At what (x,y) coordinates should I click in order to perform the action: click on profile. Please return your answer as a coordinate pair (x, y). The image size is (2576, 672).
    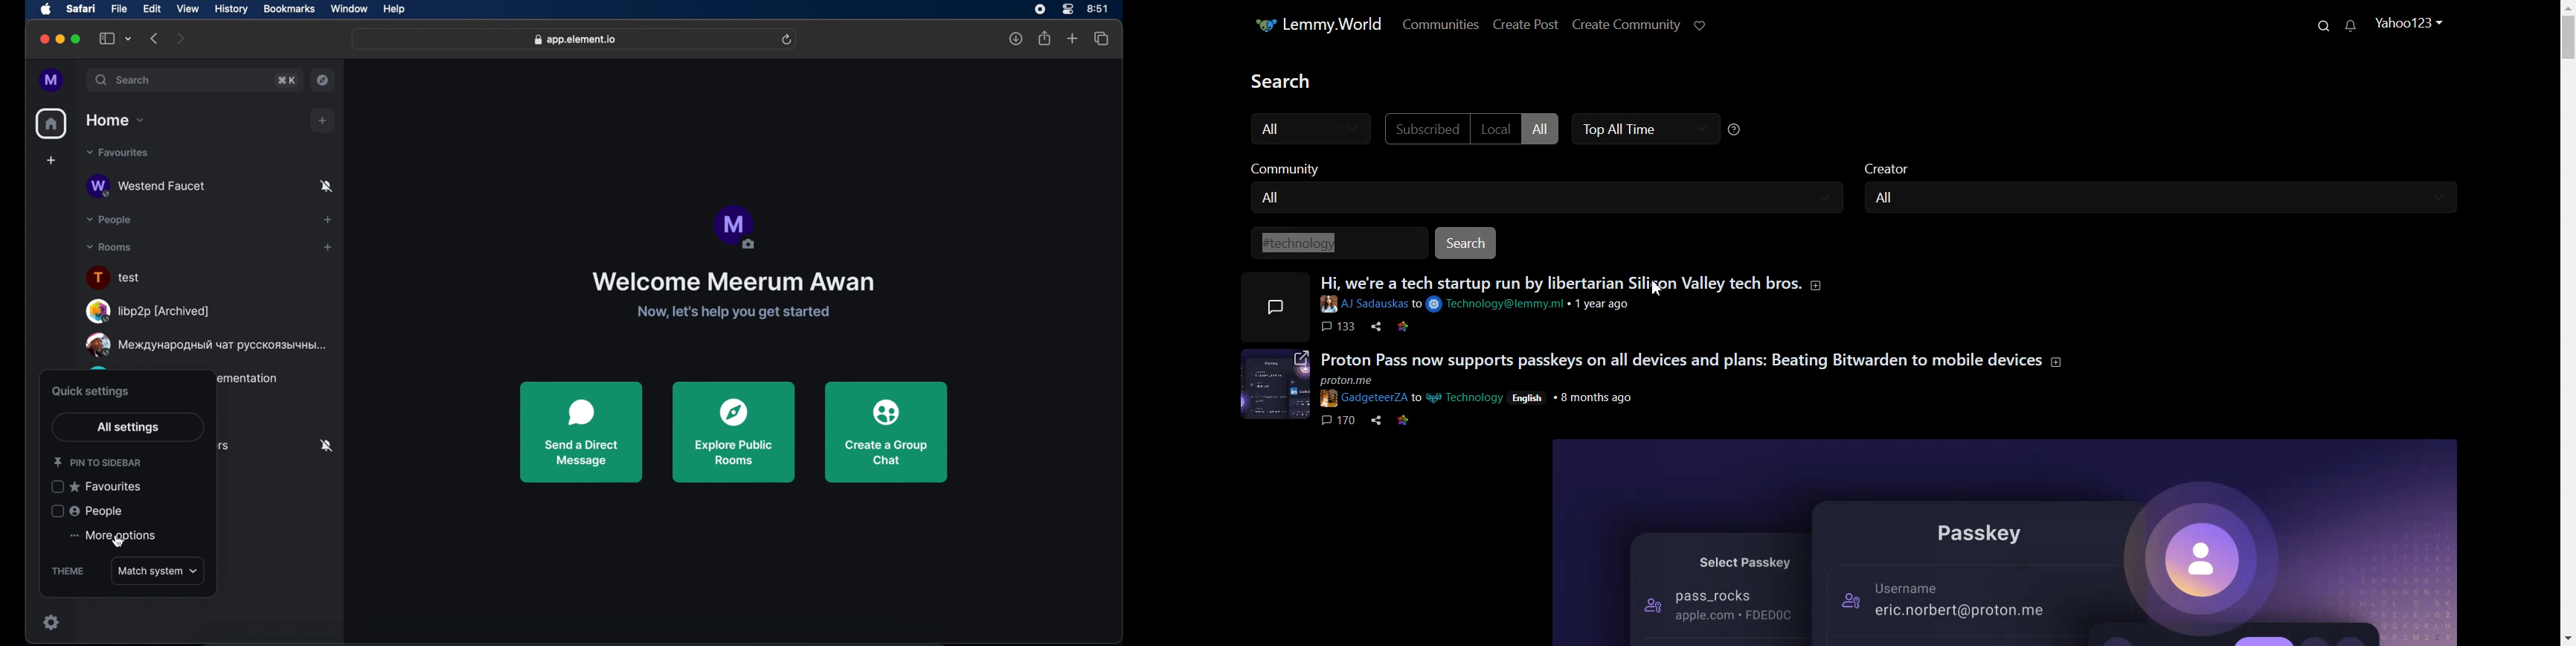
    Looking at the image, I should click on (50, 81).